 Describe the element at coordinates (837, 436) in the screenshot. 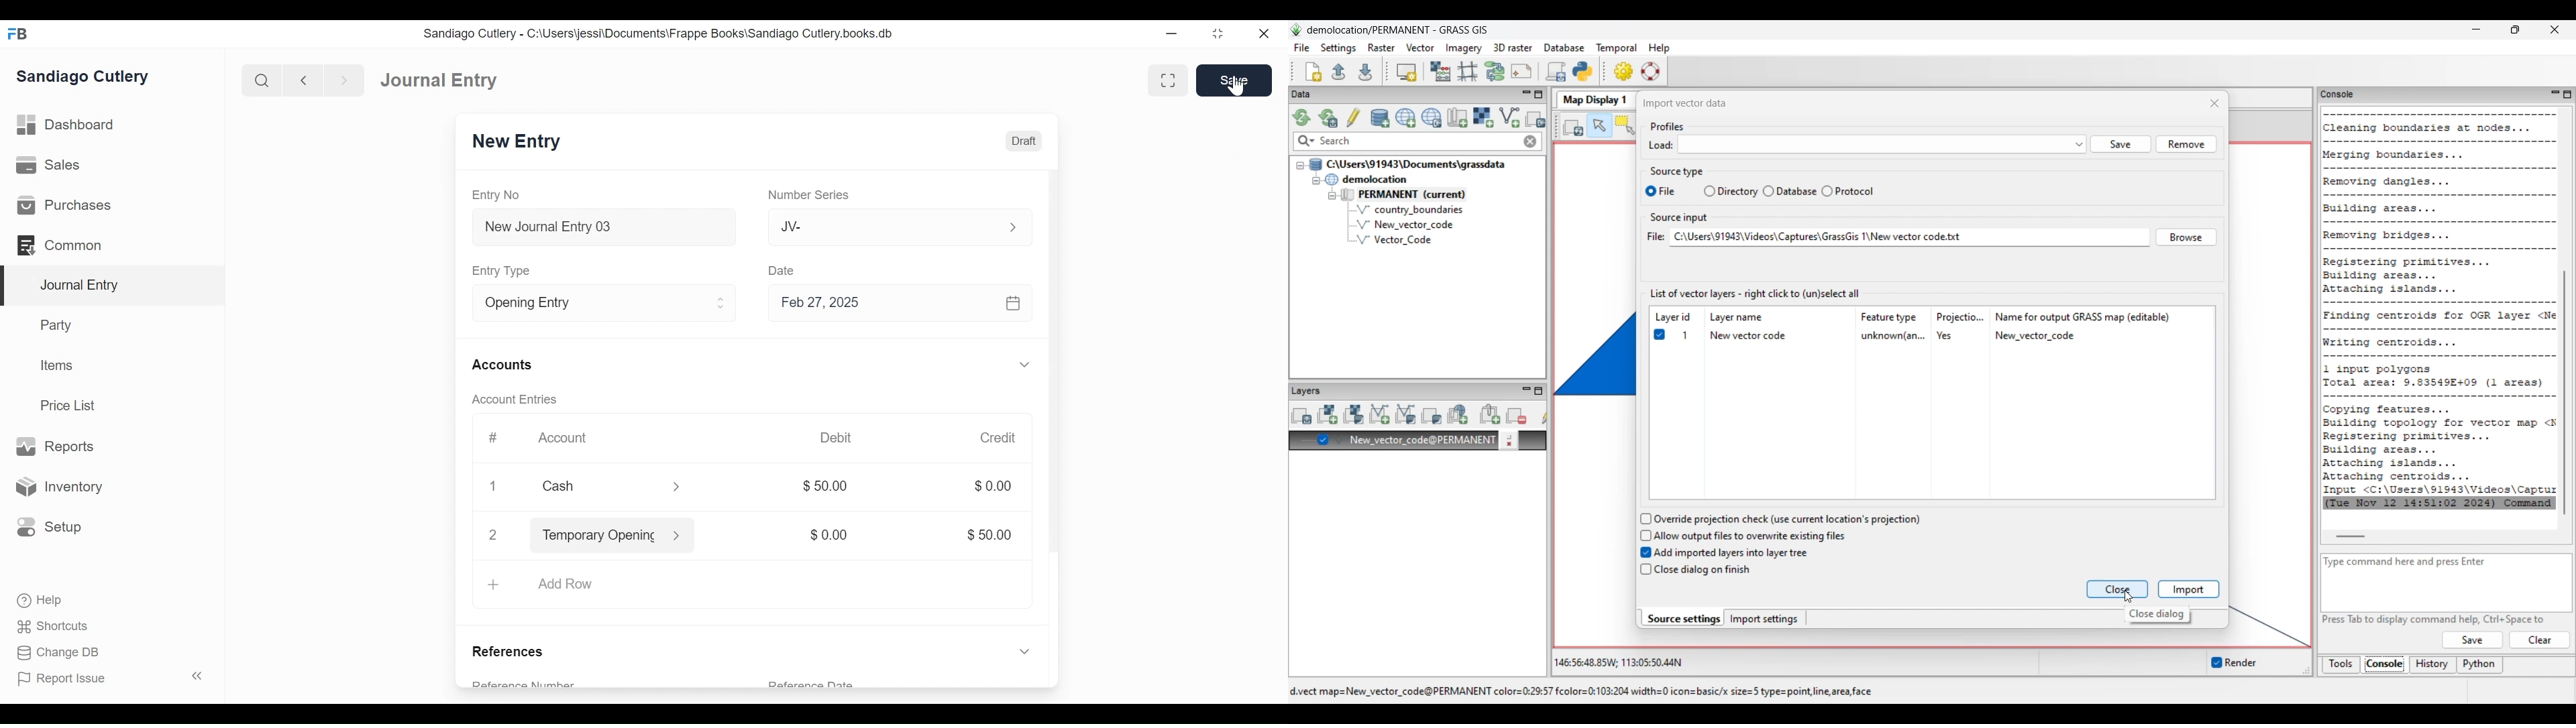

I see `Debit` at that location.